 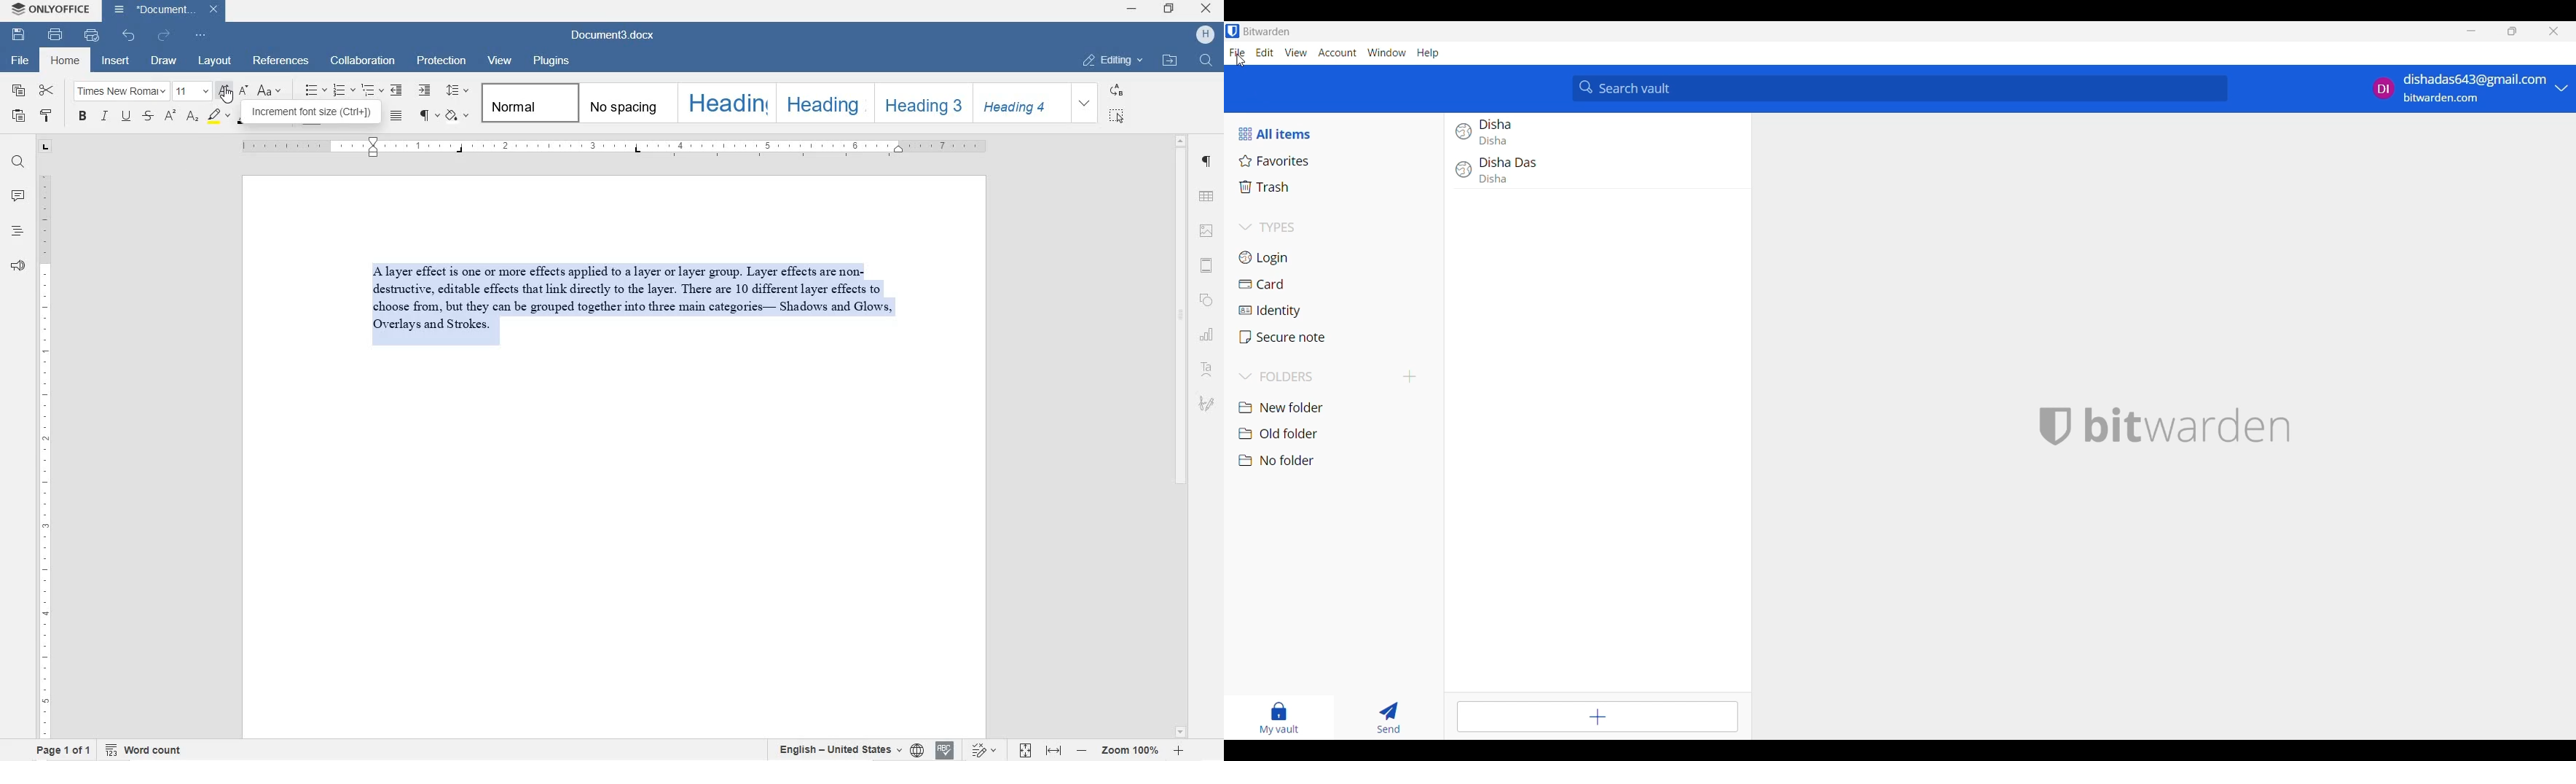 What do you see at coordinates (47, 90) in the screenshot?
I see `cut` at bounding box center [47, 90].